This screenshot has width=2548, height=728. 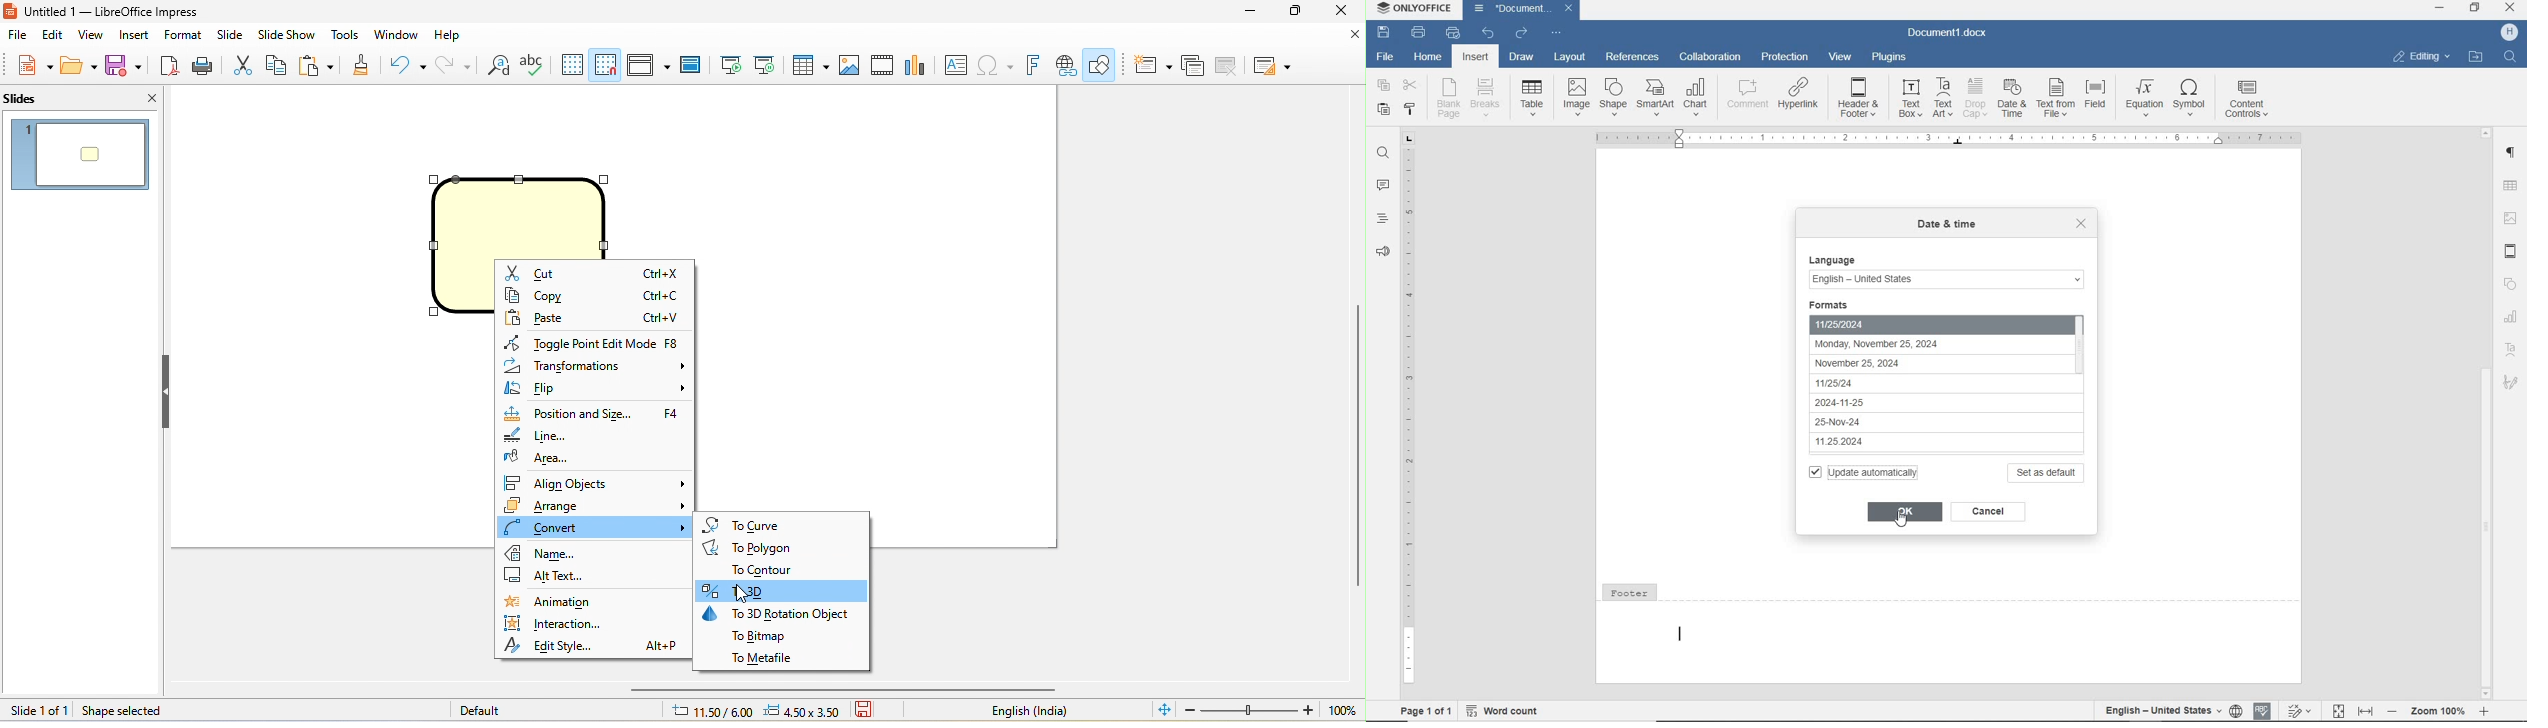 What do you see at coordinates (1860, 98) in the screenshot?
I see `header & footer` at bounding box center [1860, 98].